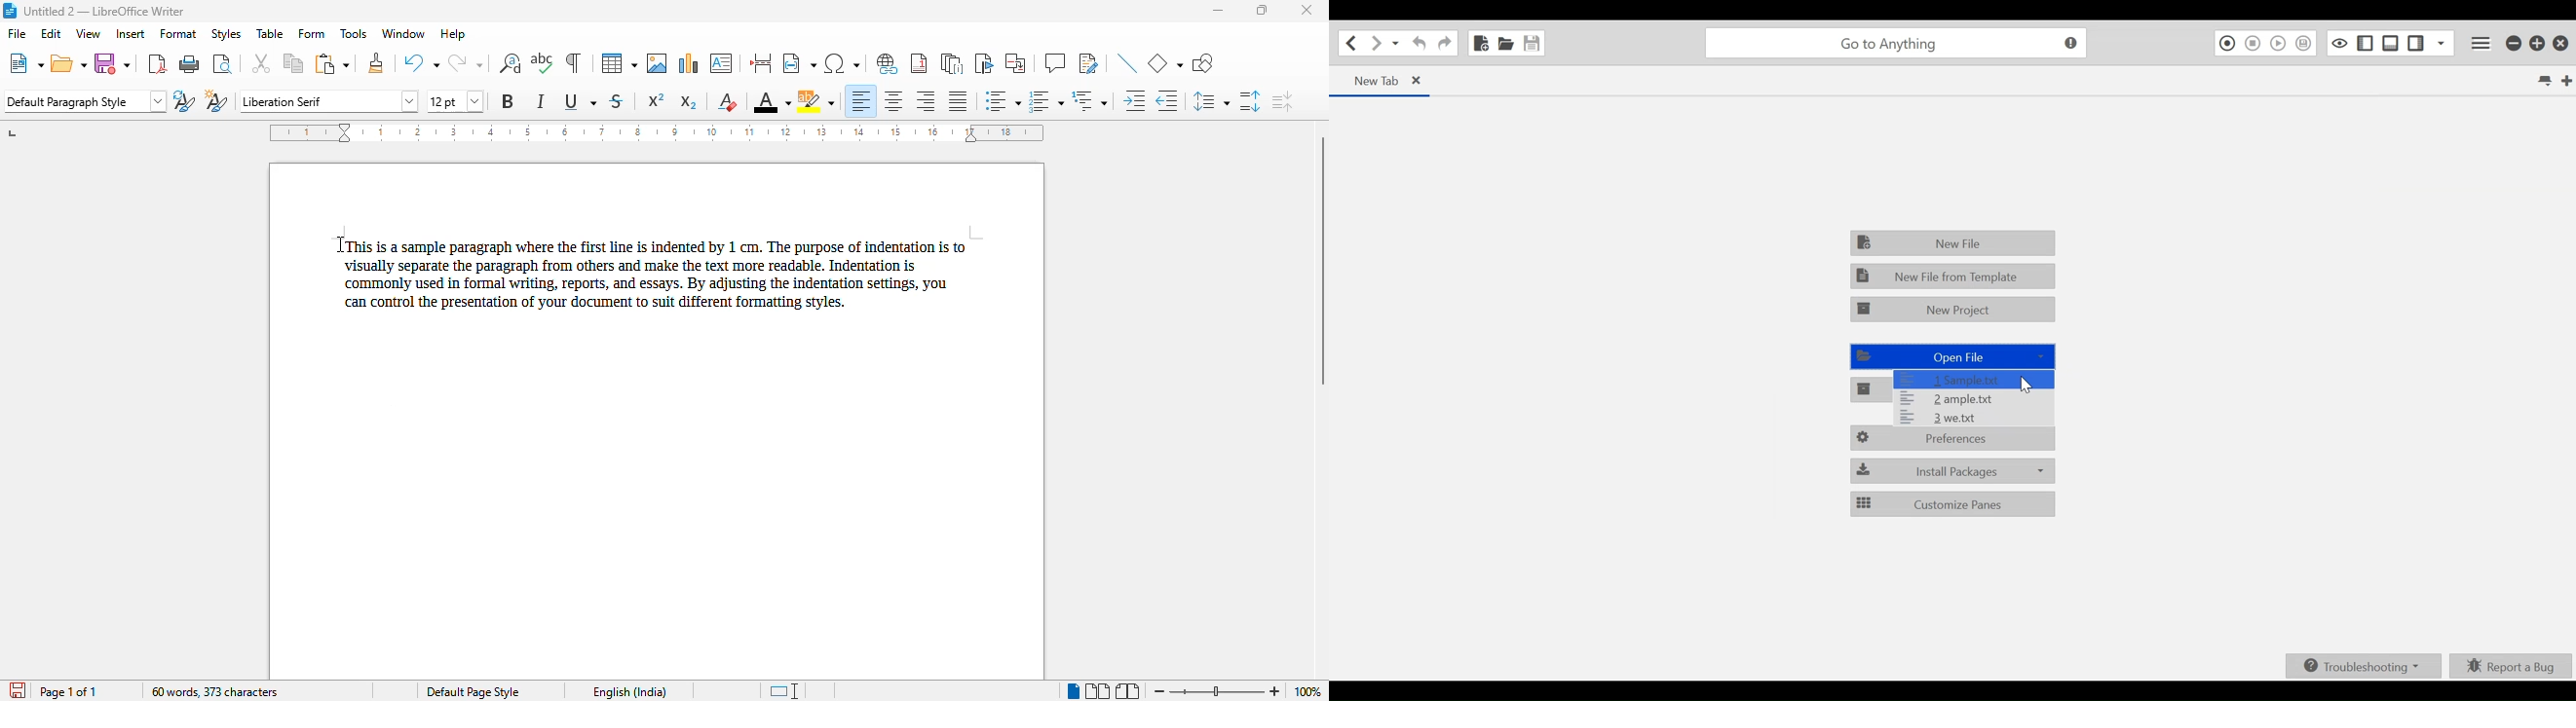  What do you see at coordinates (1985, 398) in the screenshot?
I see `2 ample.txt` at bounding box center [1985, 398].